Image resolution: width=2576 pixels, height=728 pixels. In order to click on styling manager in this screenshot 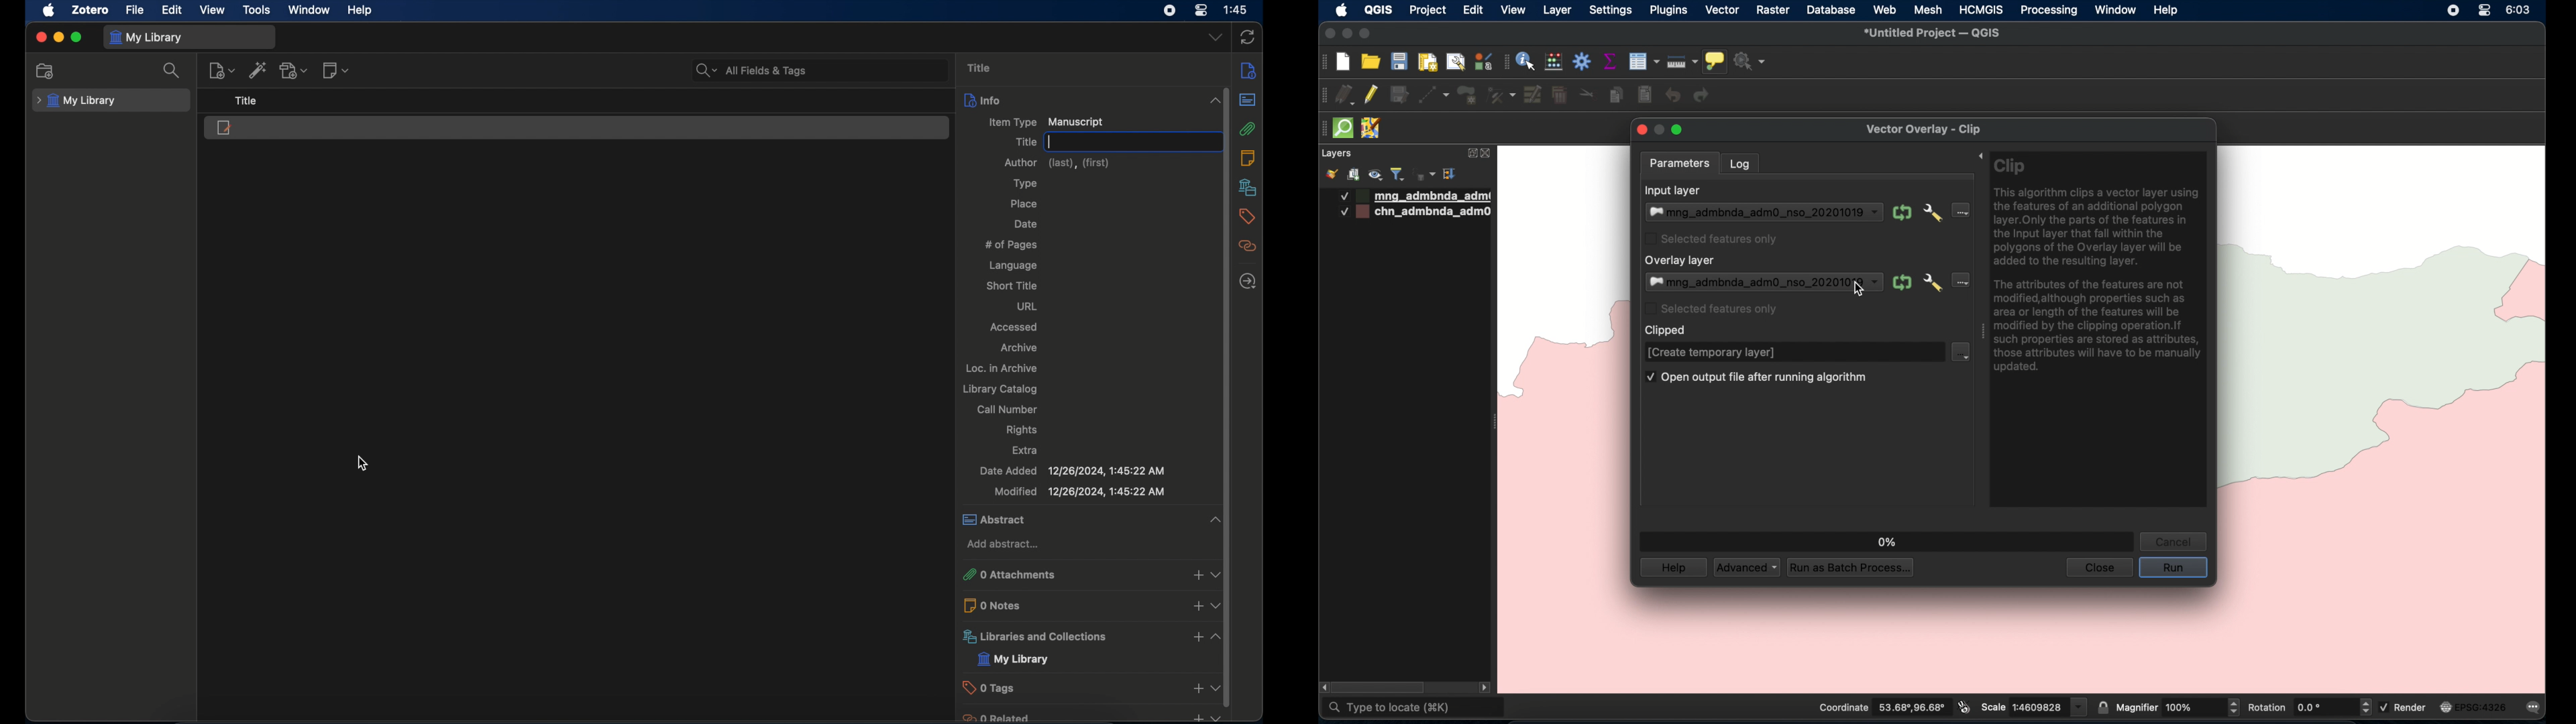, I will do `click(1483, 61)`.